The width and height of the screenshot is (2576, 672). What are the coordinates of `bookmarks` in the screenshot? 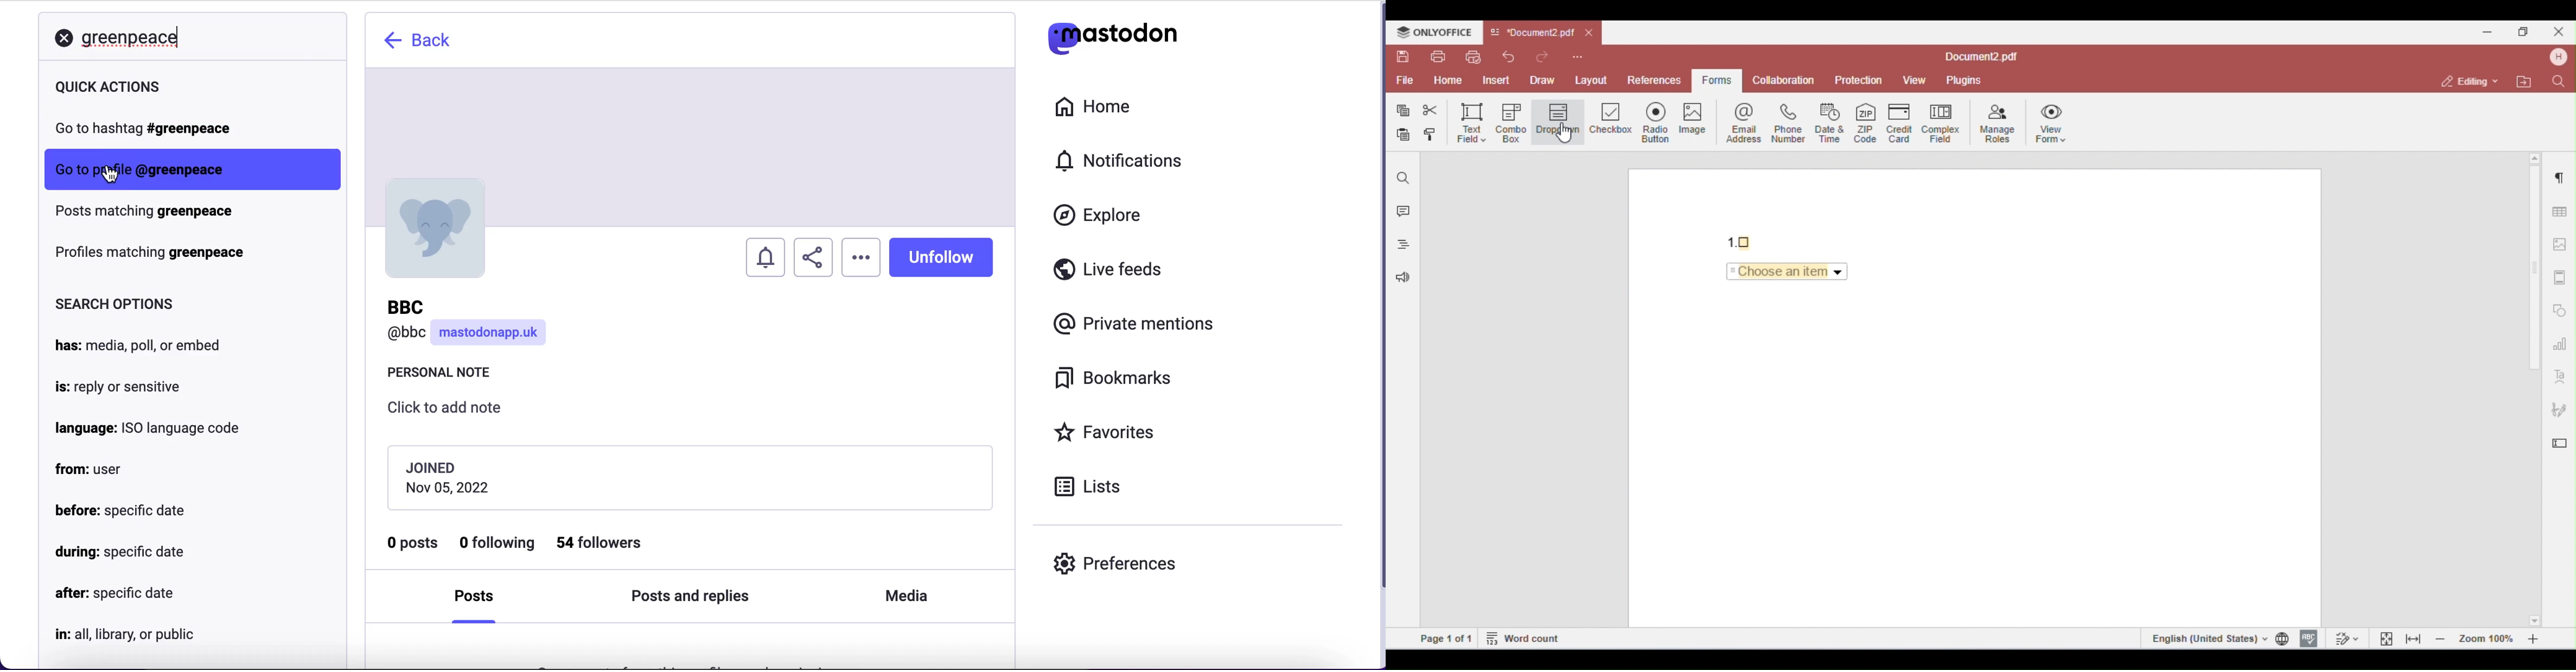 It's located at (1117, 378).